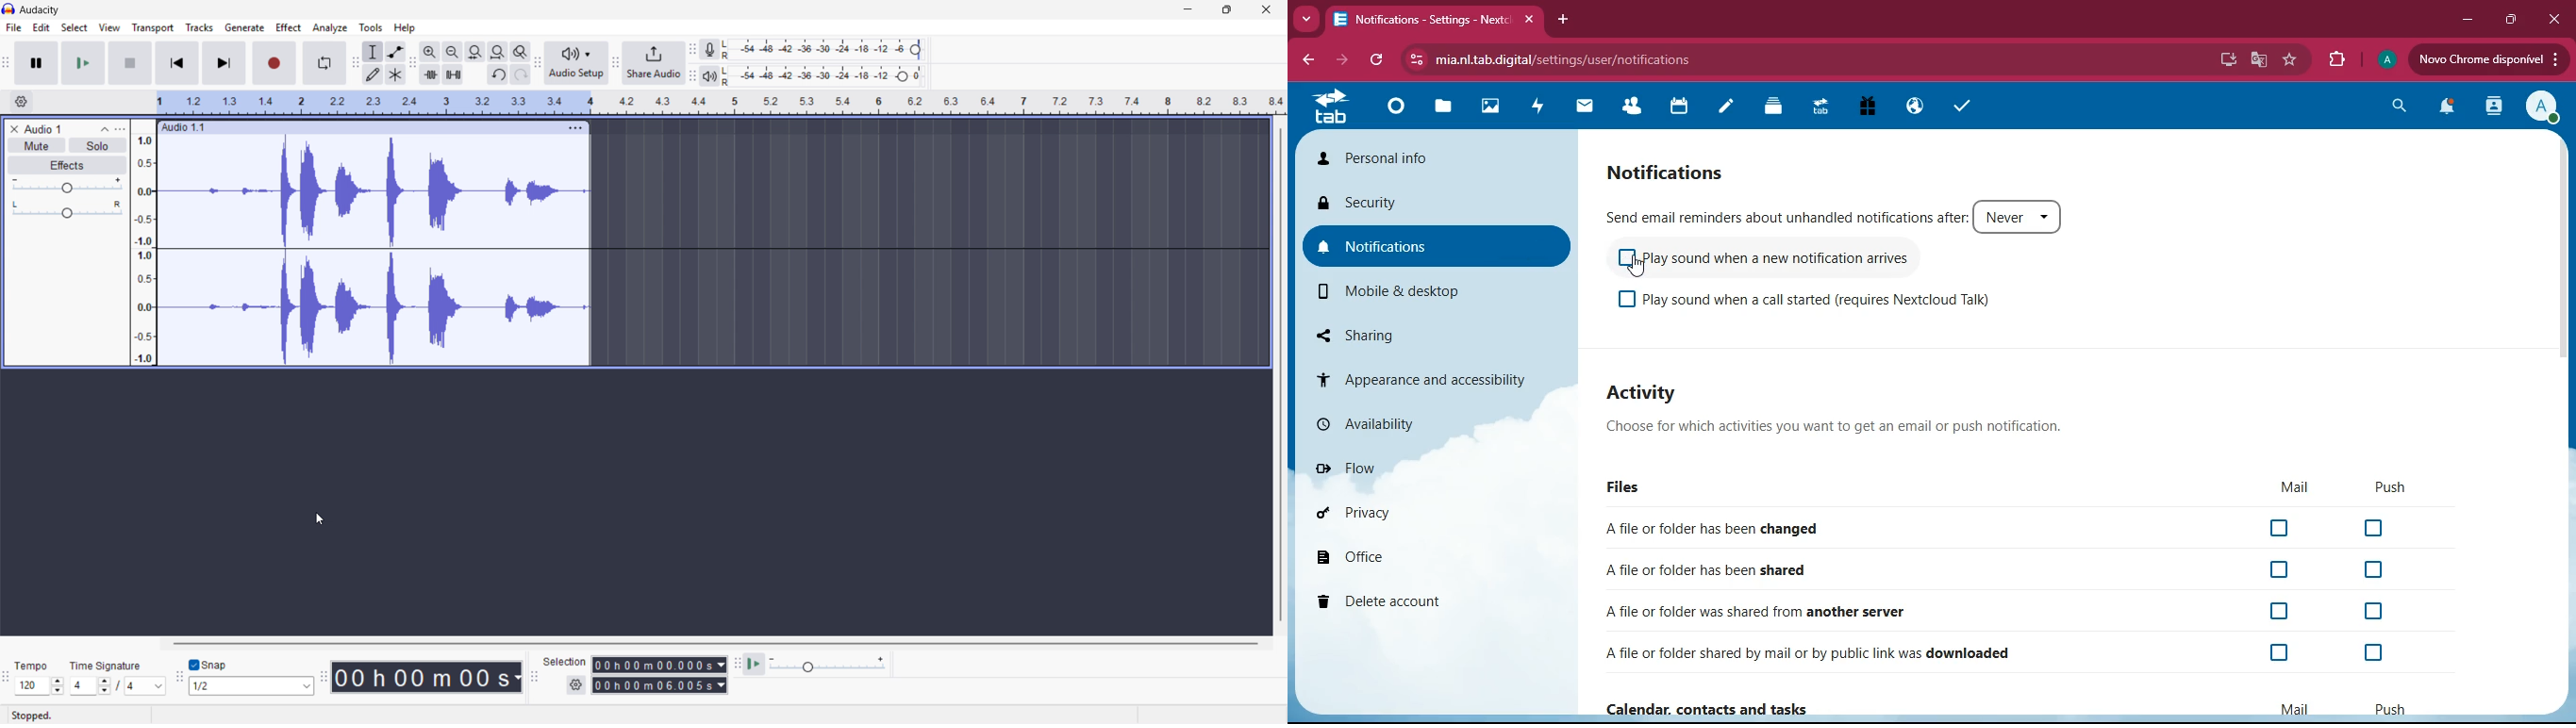 This screenshot has height=728, width=2576. Describe the element at coordinates (2385, 62) in the screenshot. I see `profile` at that location.